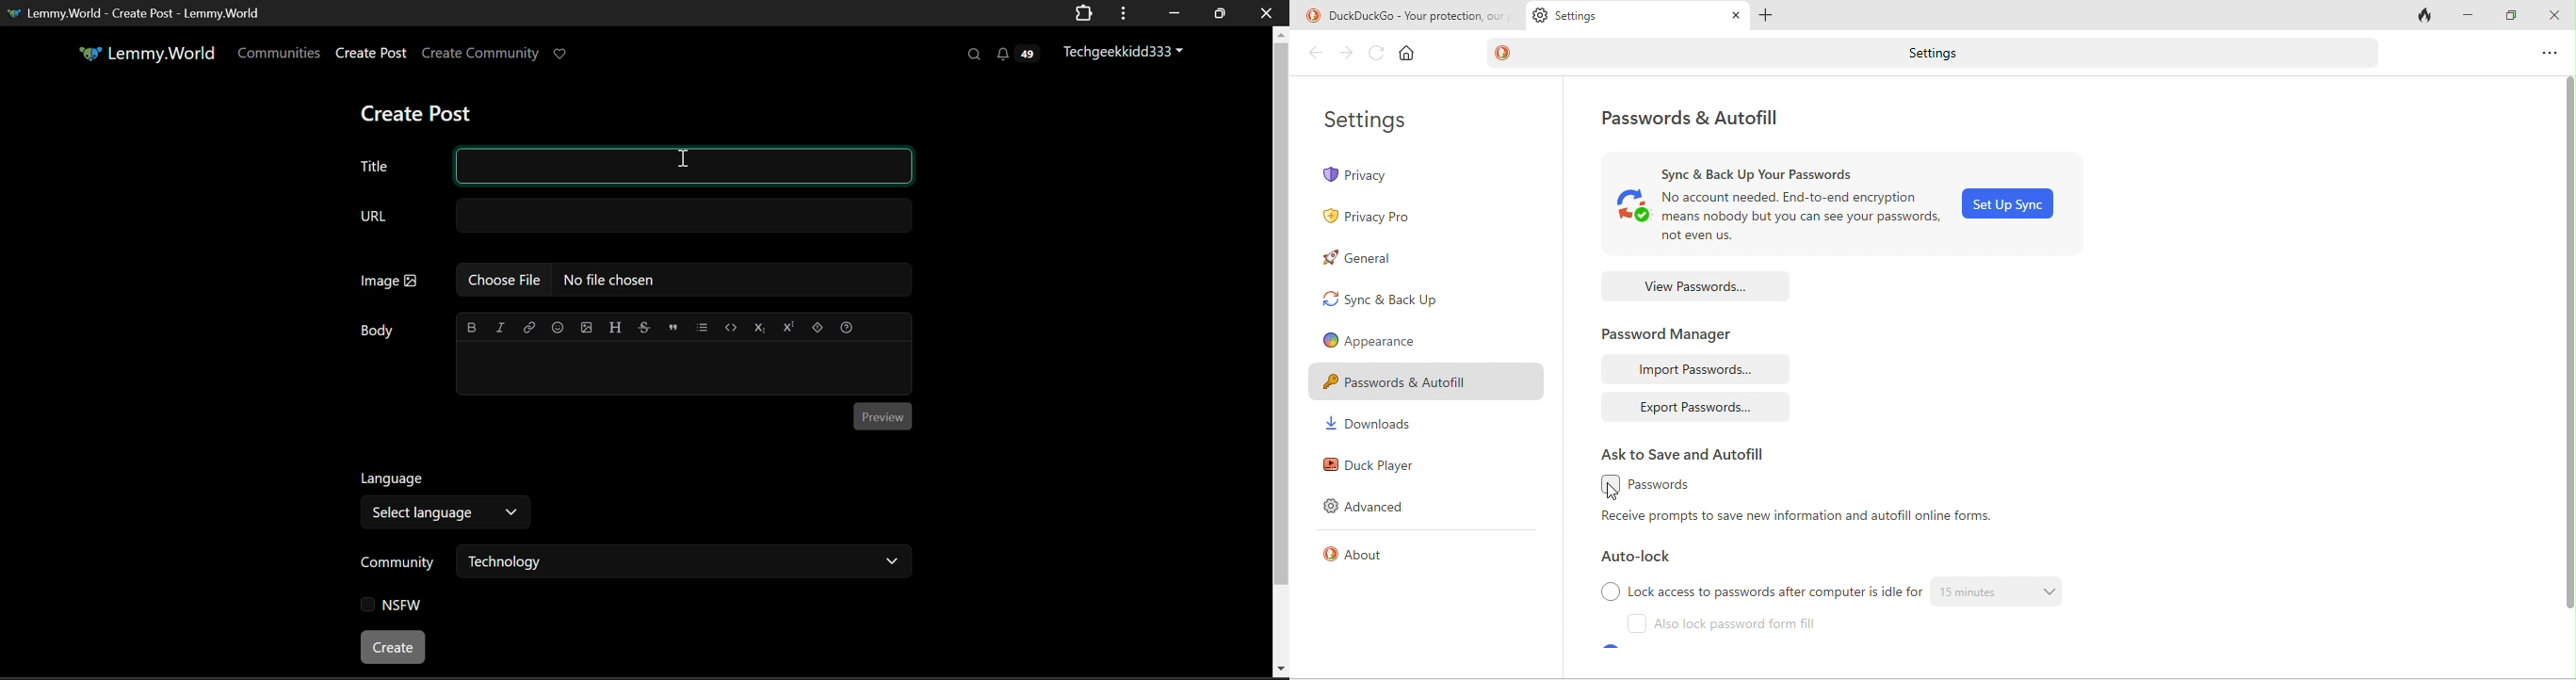 Image resolution: width=2576 pixels, height=700 pixels. What do you see at coordinates (817, 329) in the screenshot?
I see `Spoiler` at bounding box center [817, 329].